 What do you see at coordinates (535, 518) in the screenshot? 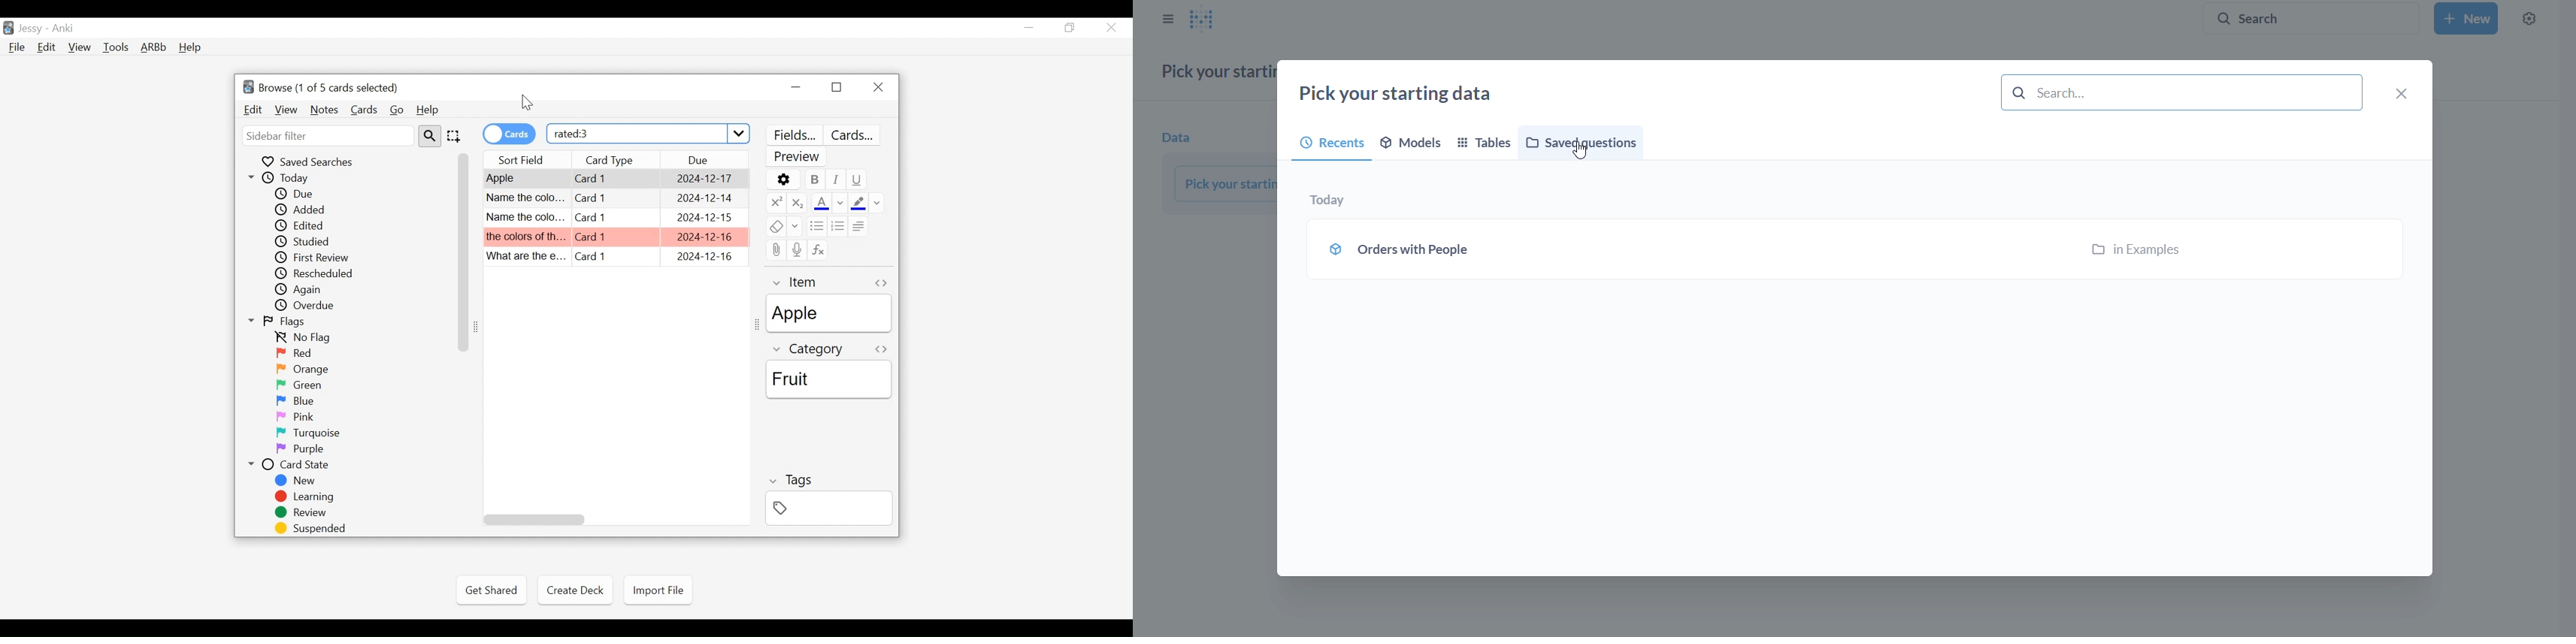
I see `Horizontal Scroll bar` at bounding box center [535, 518].